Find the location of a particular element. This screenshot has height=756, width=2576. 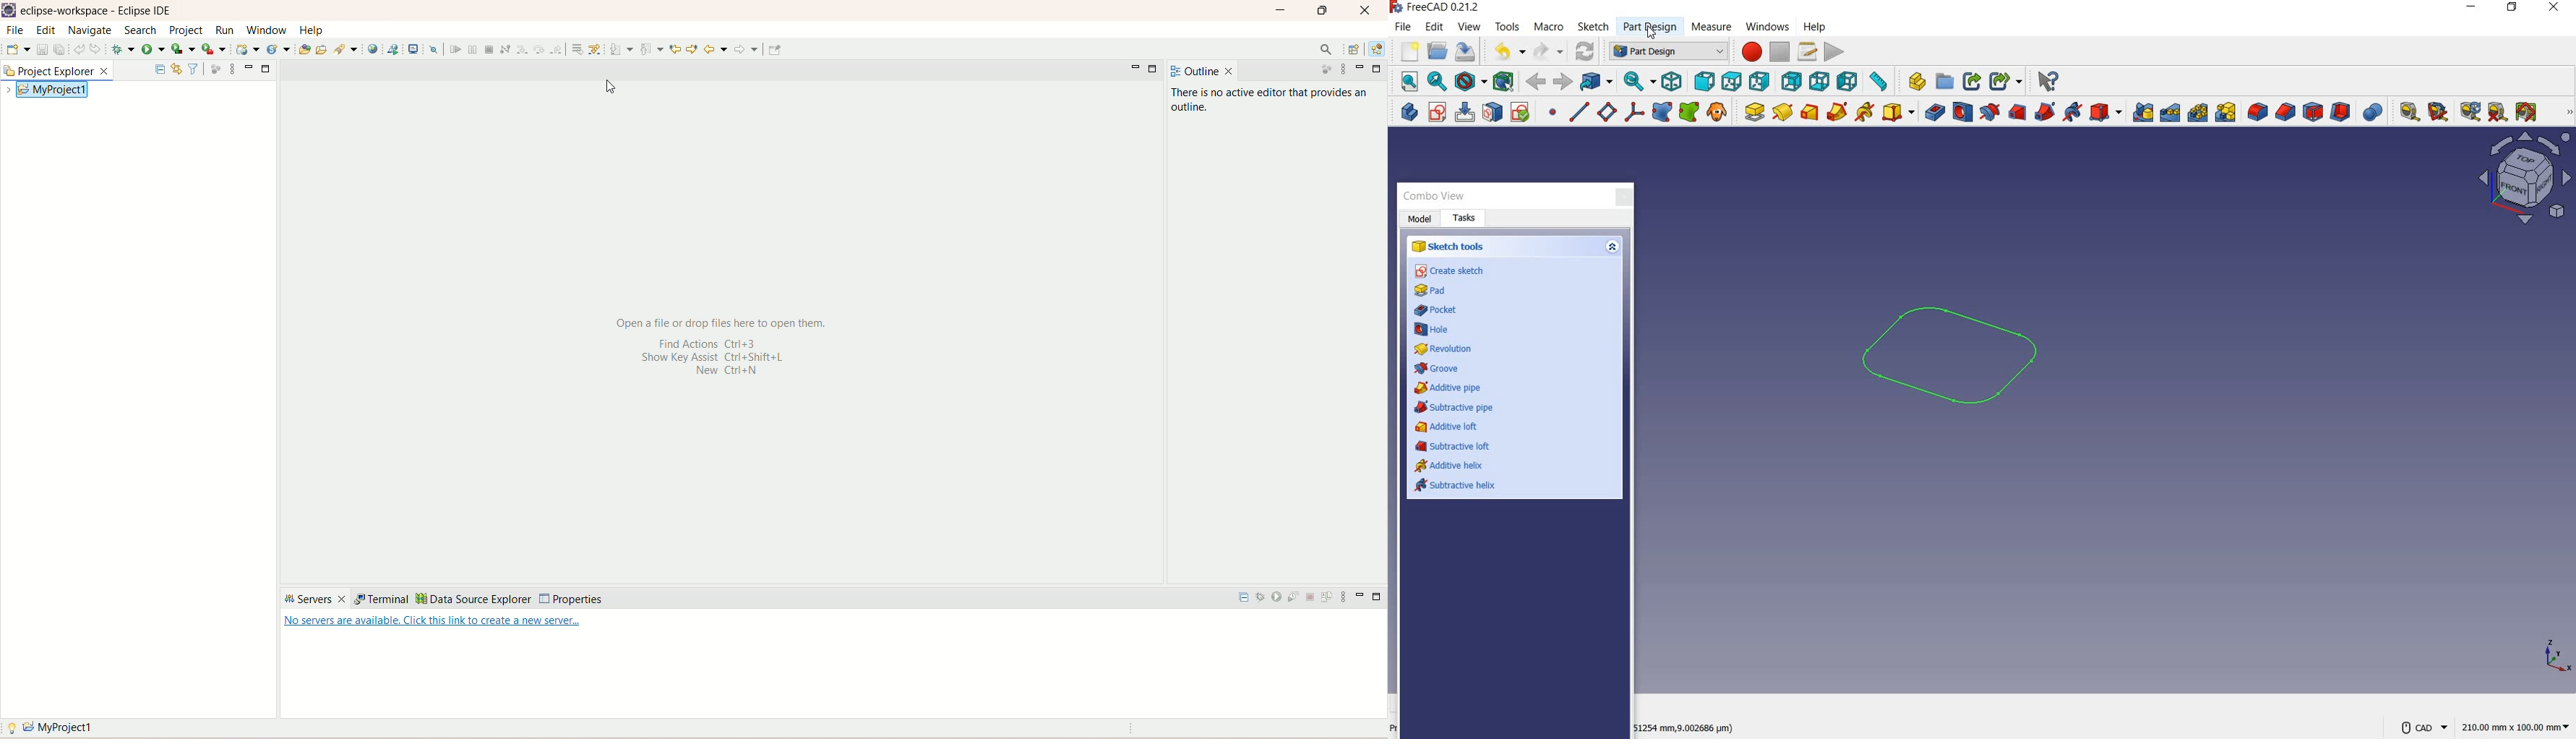

mirrored is located at coordinates (2143, 114).